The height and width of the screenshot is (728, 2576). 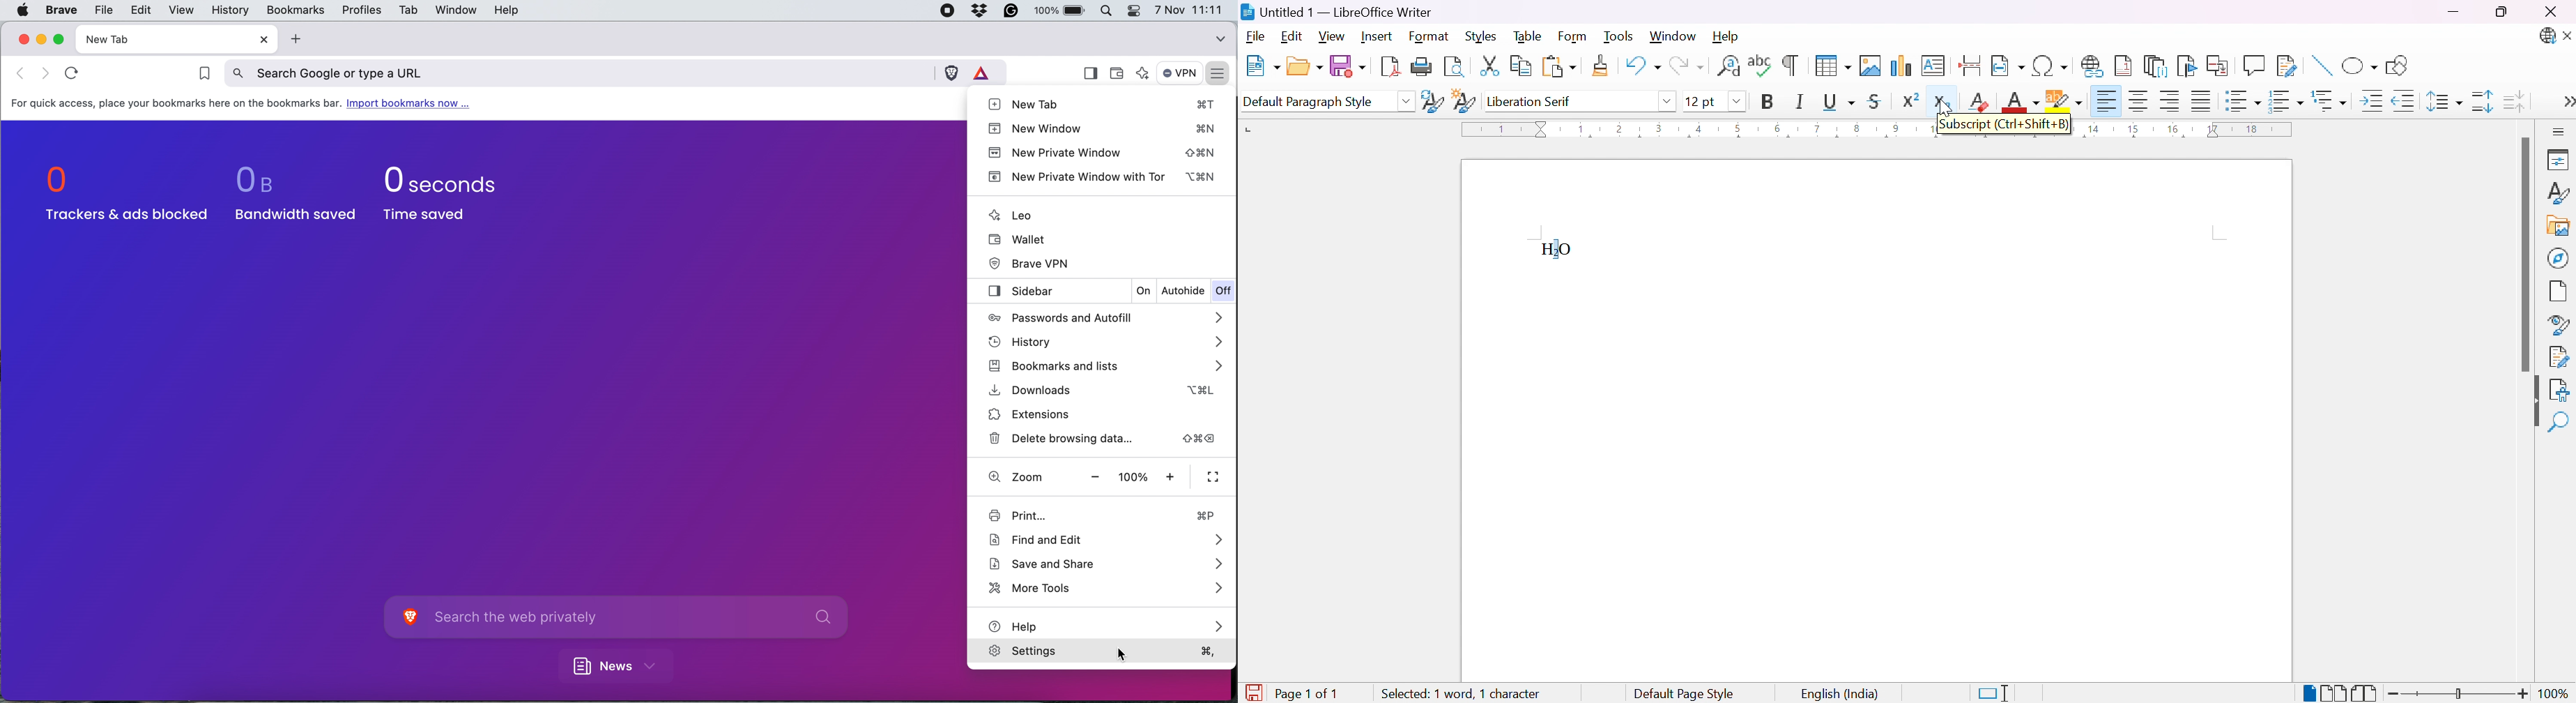 I want to click on Find, so click(x=2559, y=423).